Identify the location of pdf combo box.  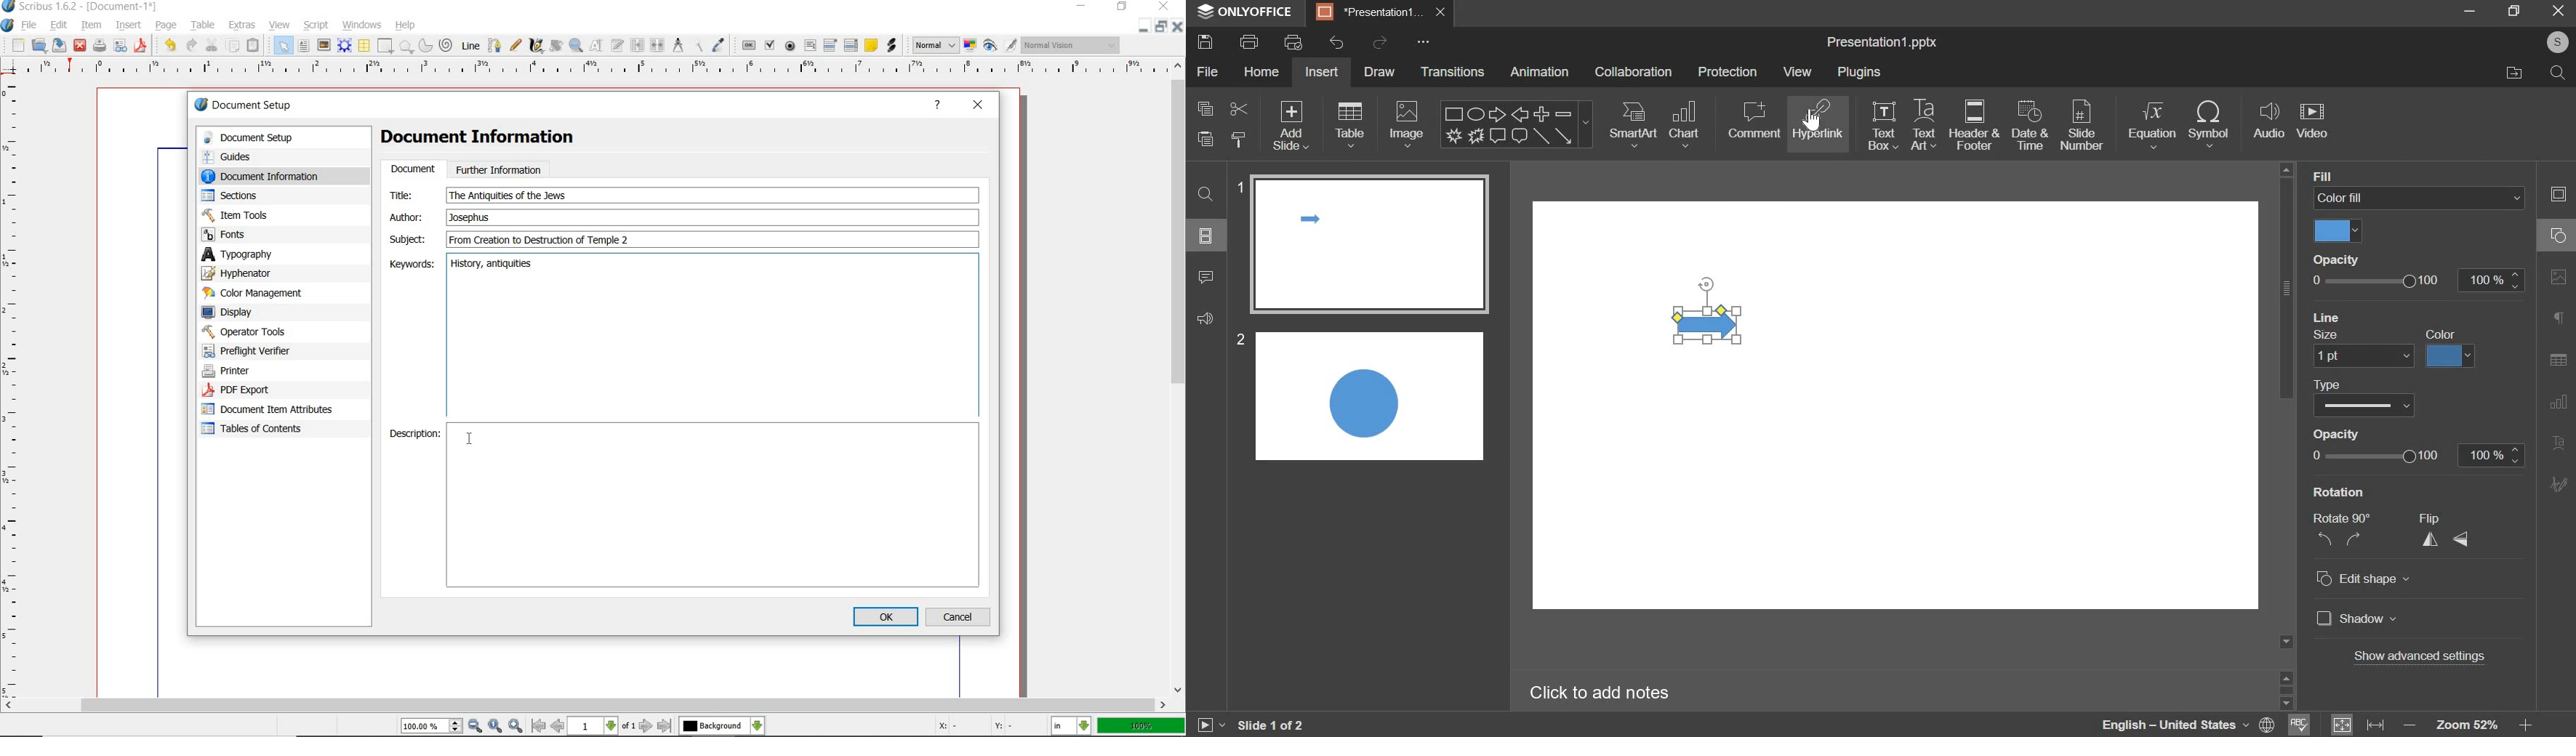
(831, 46).